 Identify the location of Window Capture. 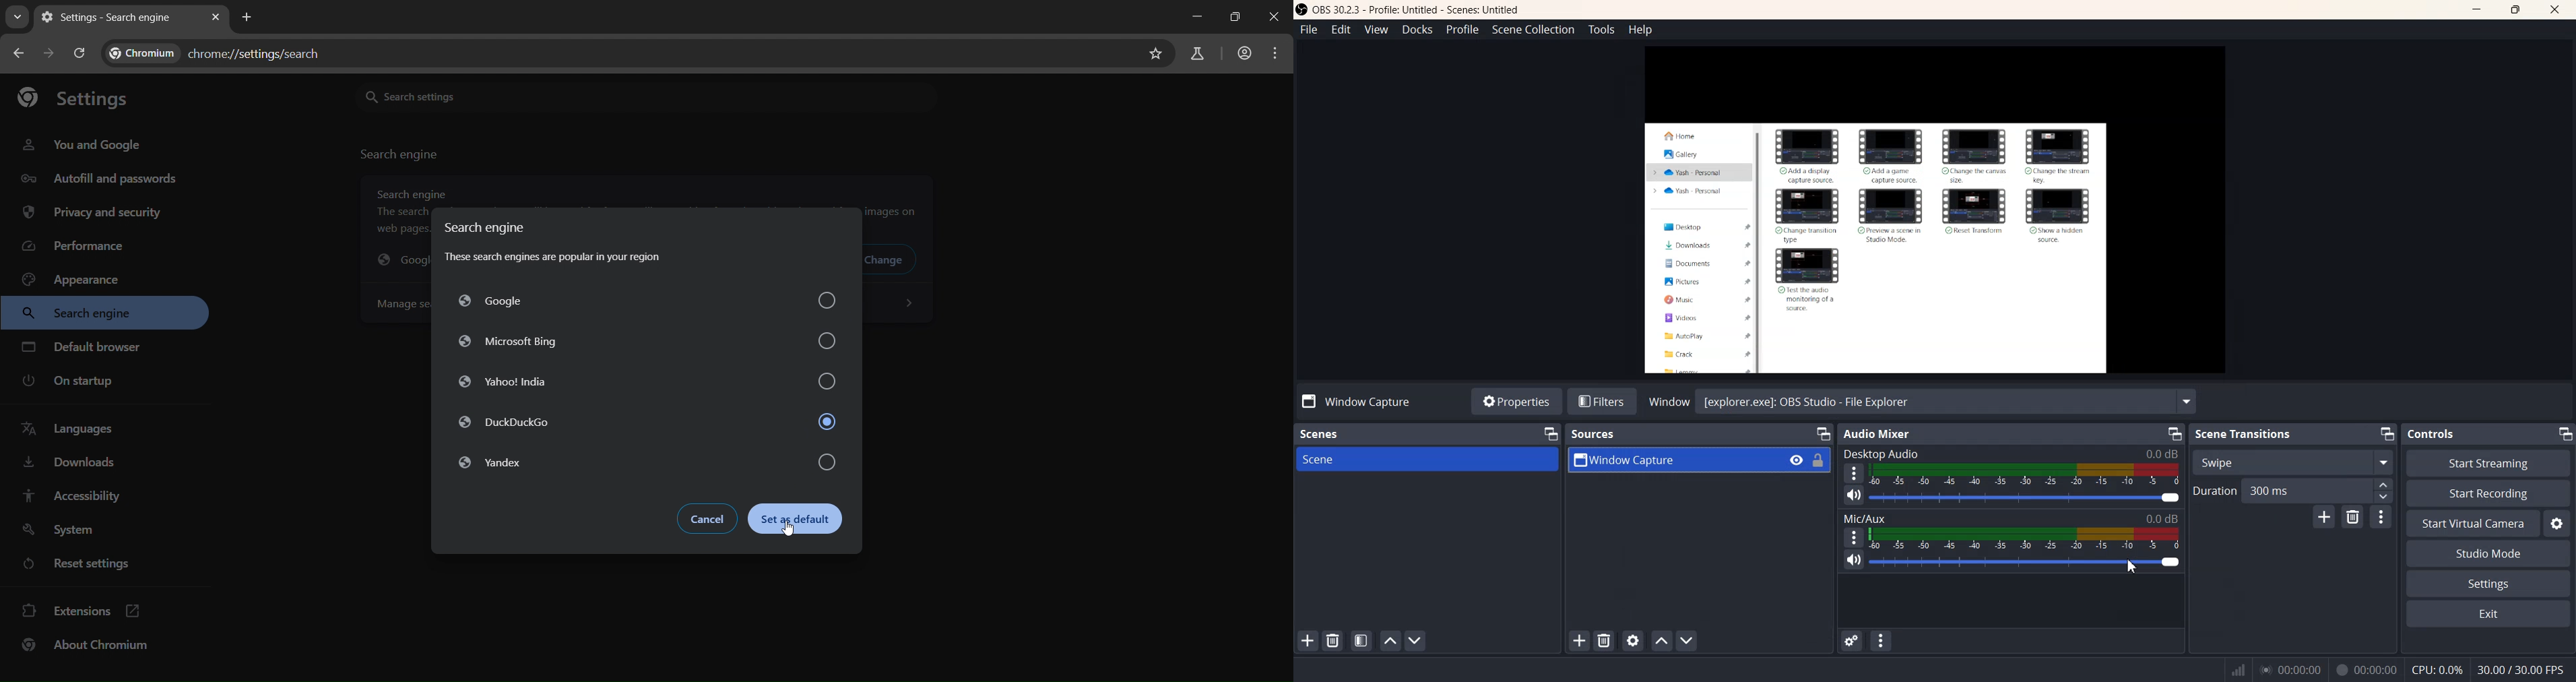
(1672, 460).